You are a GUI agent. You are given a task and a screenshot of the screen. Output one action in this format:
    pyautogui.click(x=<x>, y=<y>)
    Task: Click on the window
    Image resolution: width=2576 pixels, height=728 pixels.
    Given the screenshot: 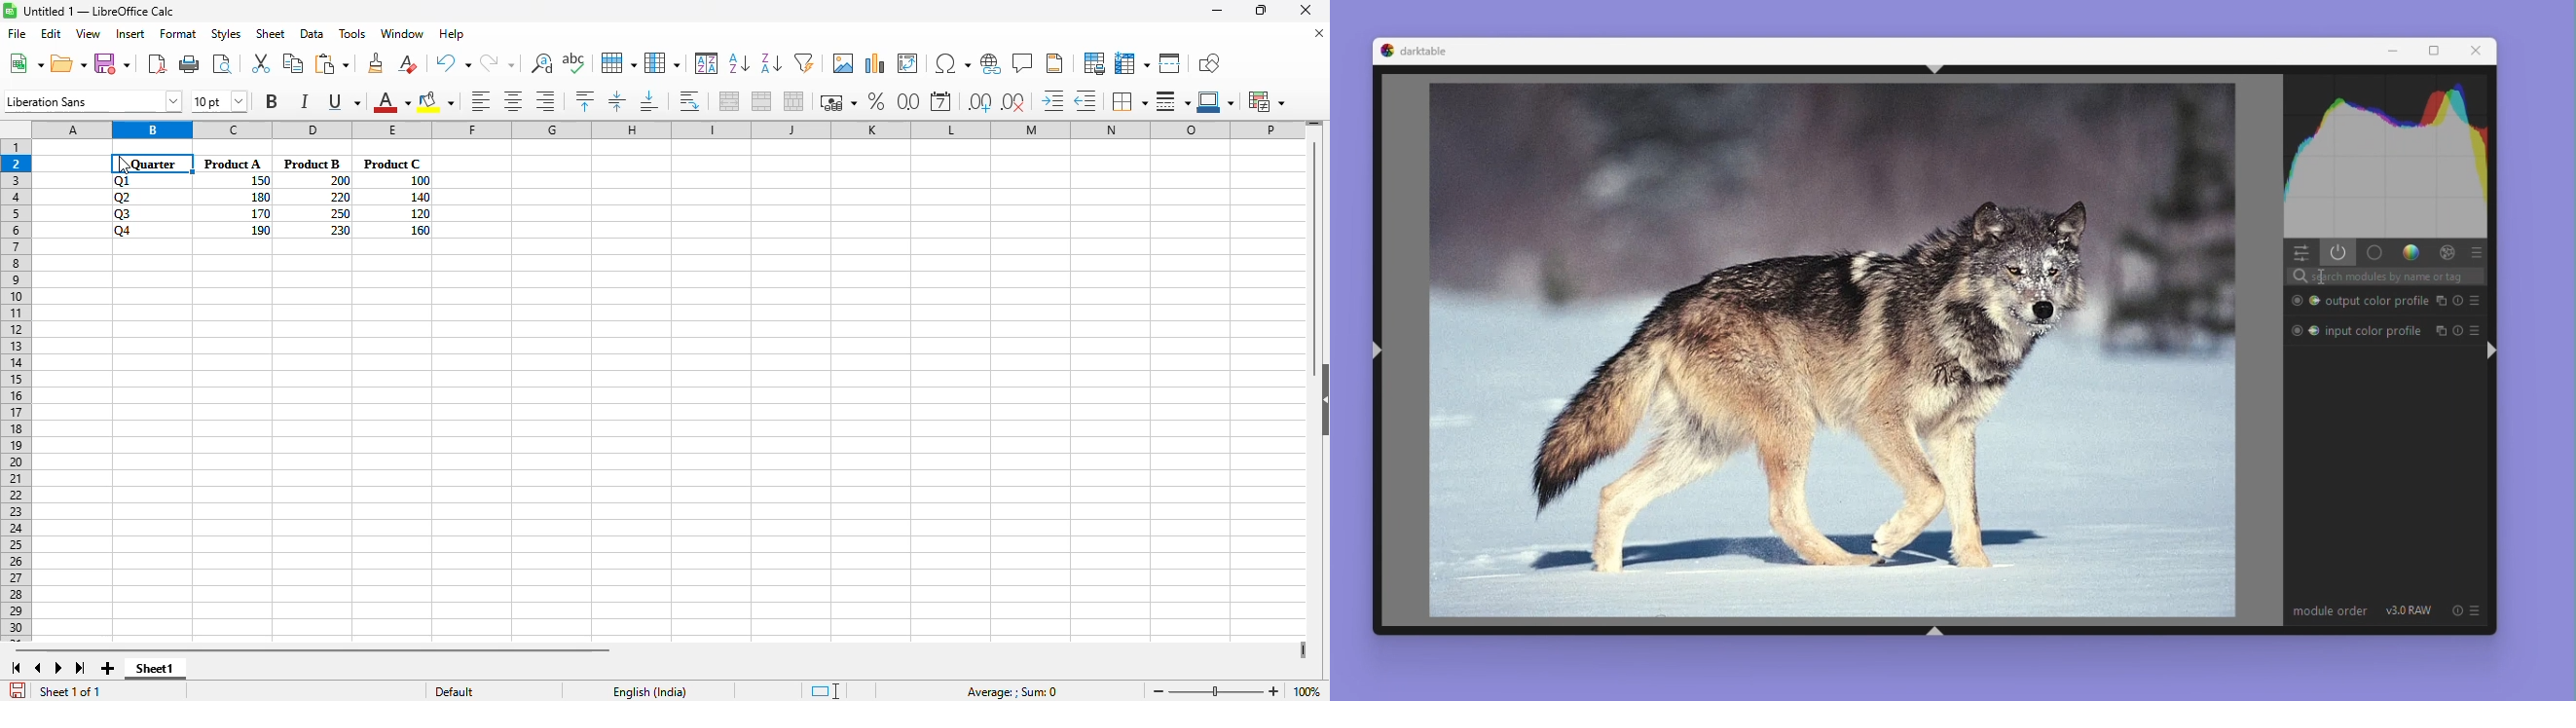 What is the action you would take?
    pyautogui.click(x=402, y=33)
    